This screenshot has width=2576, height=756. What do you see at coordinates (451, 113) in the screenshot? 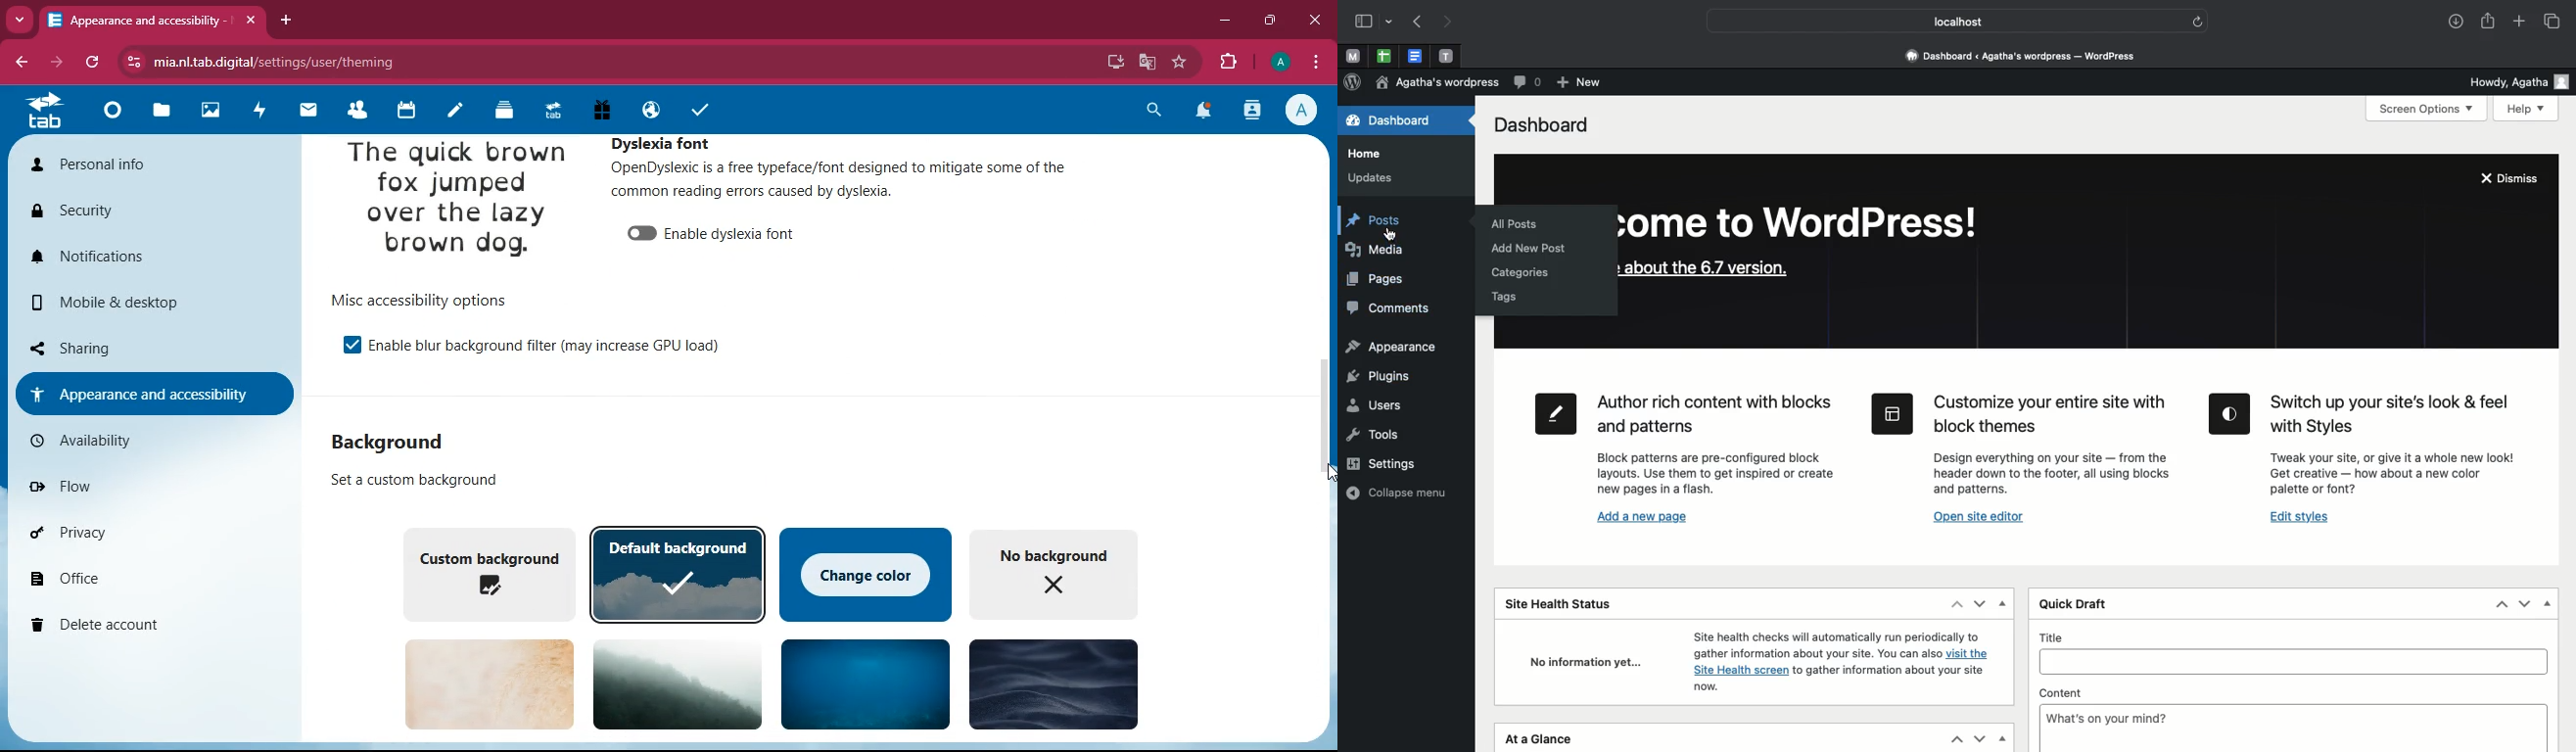
I see `notes` at bounding box center [451, 113].